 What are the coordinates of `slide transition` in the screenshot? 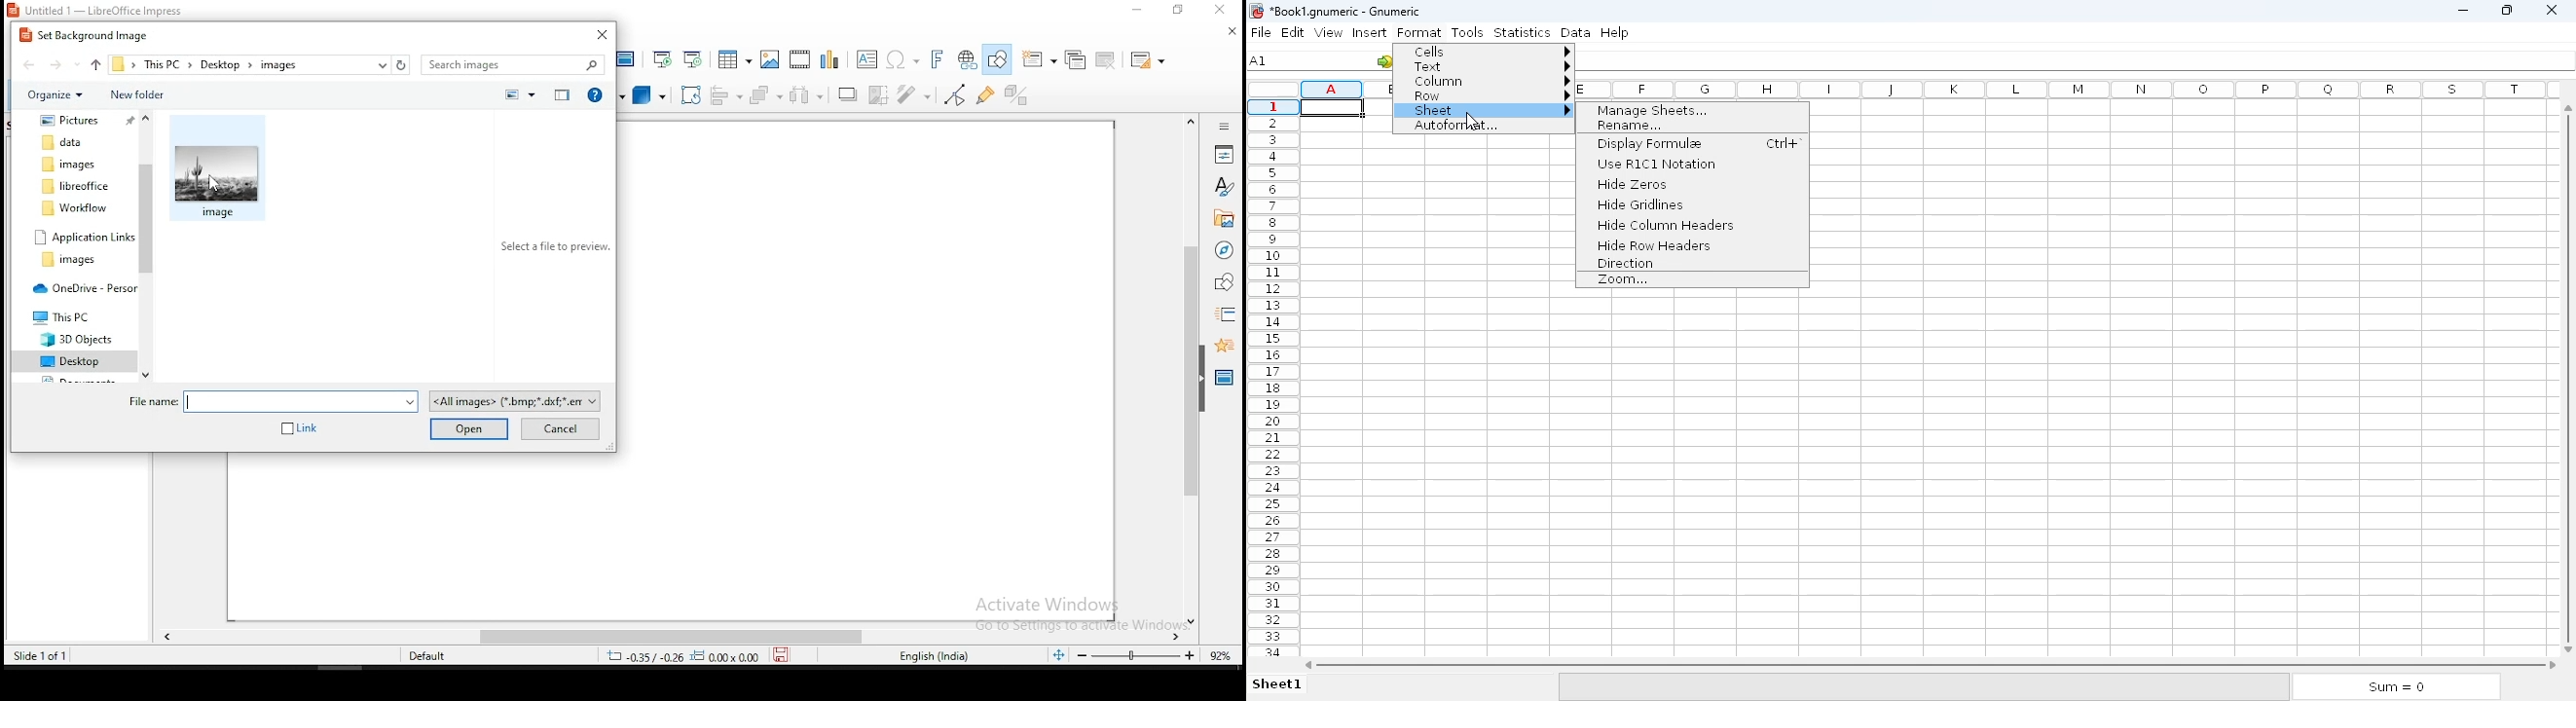 It's located at (1223, 316).